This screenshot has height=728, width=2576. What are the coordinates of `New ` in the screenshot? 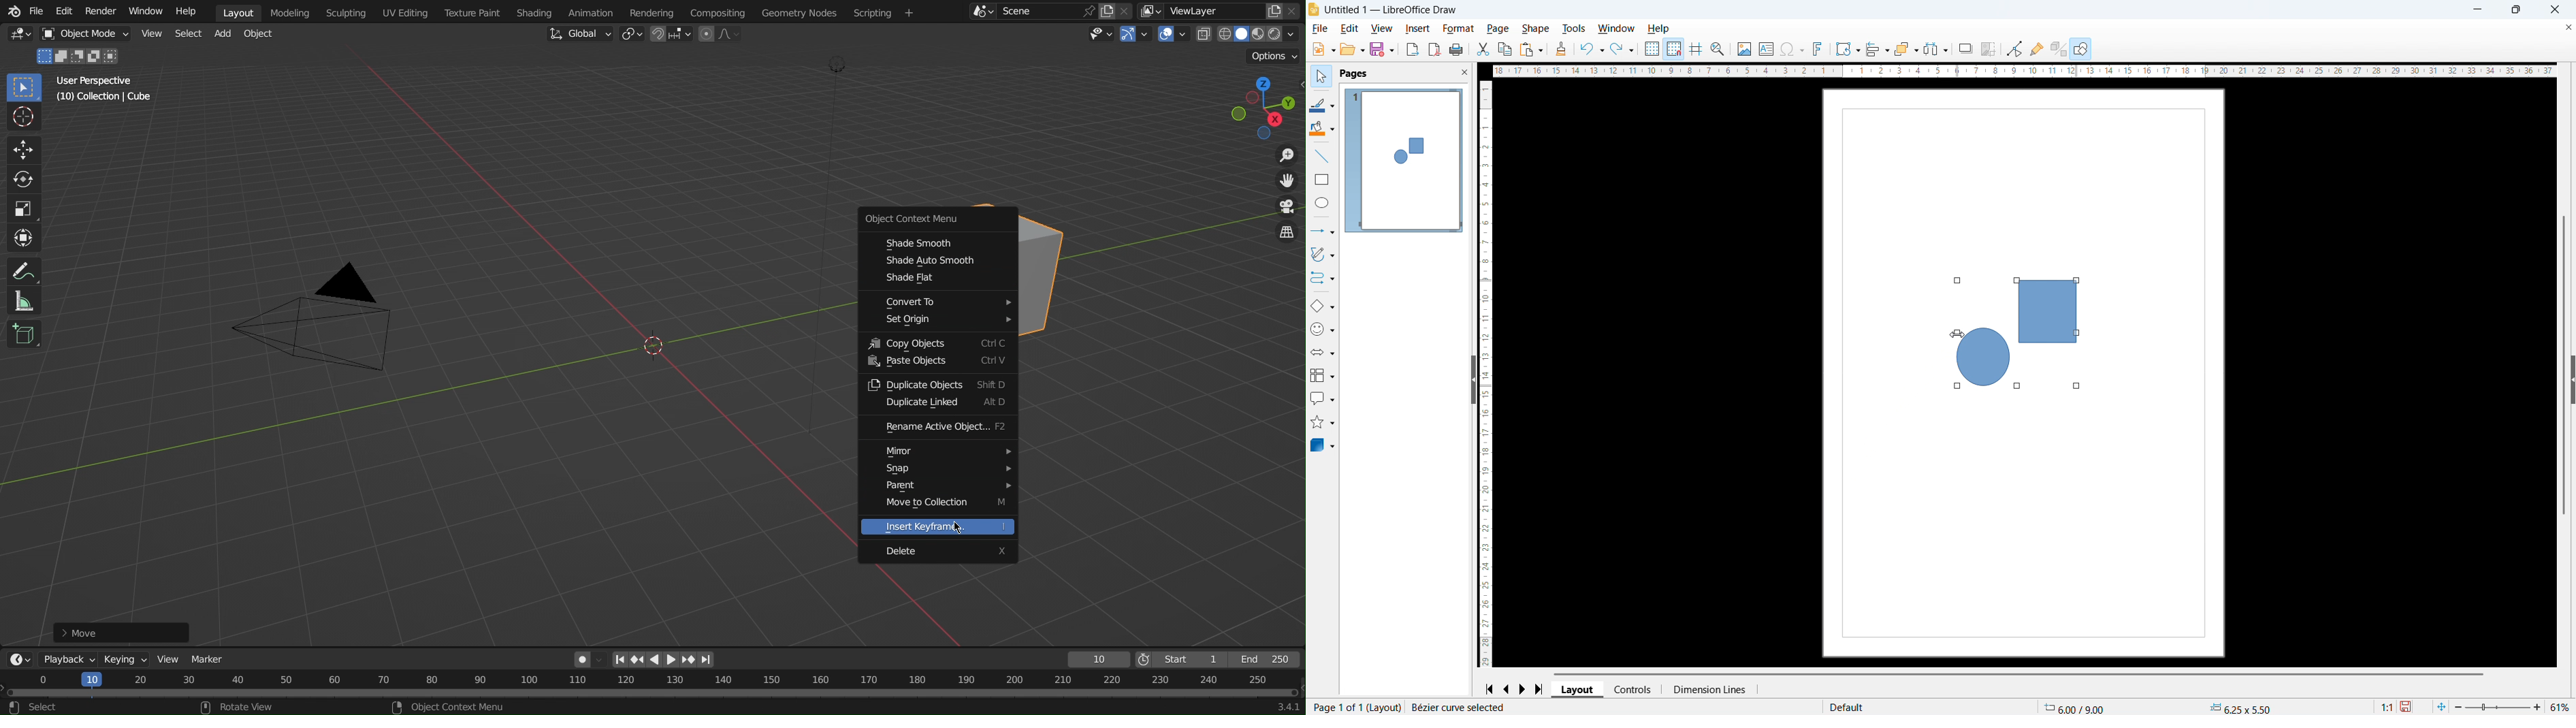 It's located at (1323, 50).